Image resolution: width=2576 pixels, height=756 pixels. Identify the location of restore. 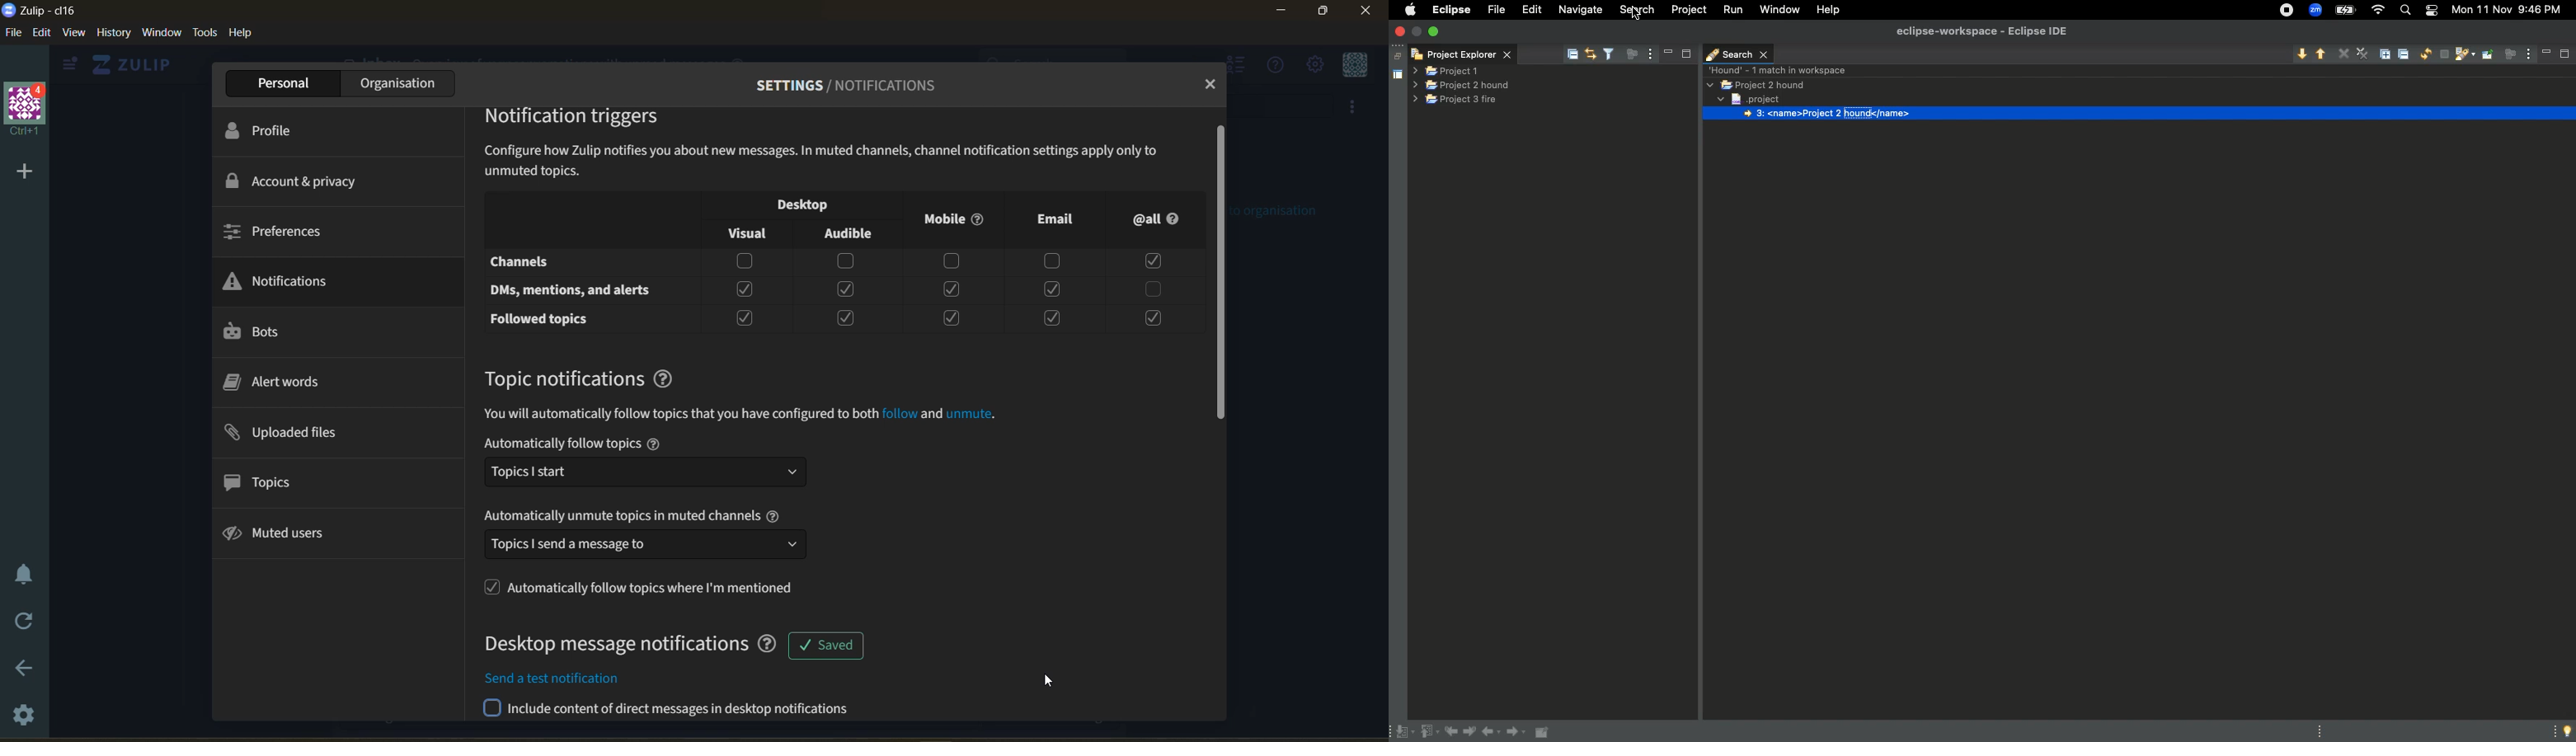
(1396, 51).